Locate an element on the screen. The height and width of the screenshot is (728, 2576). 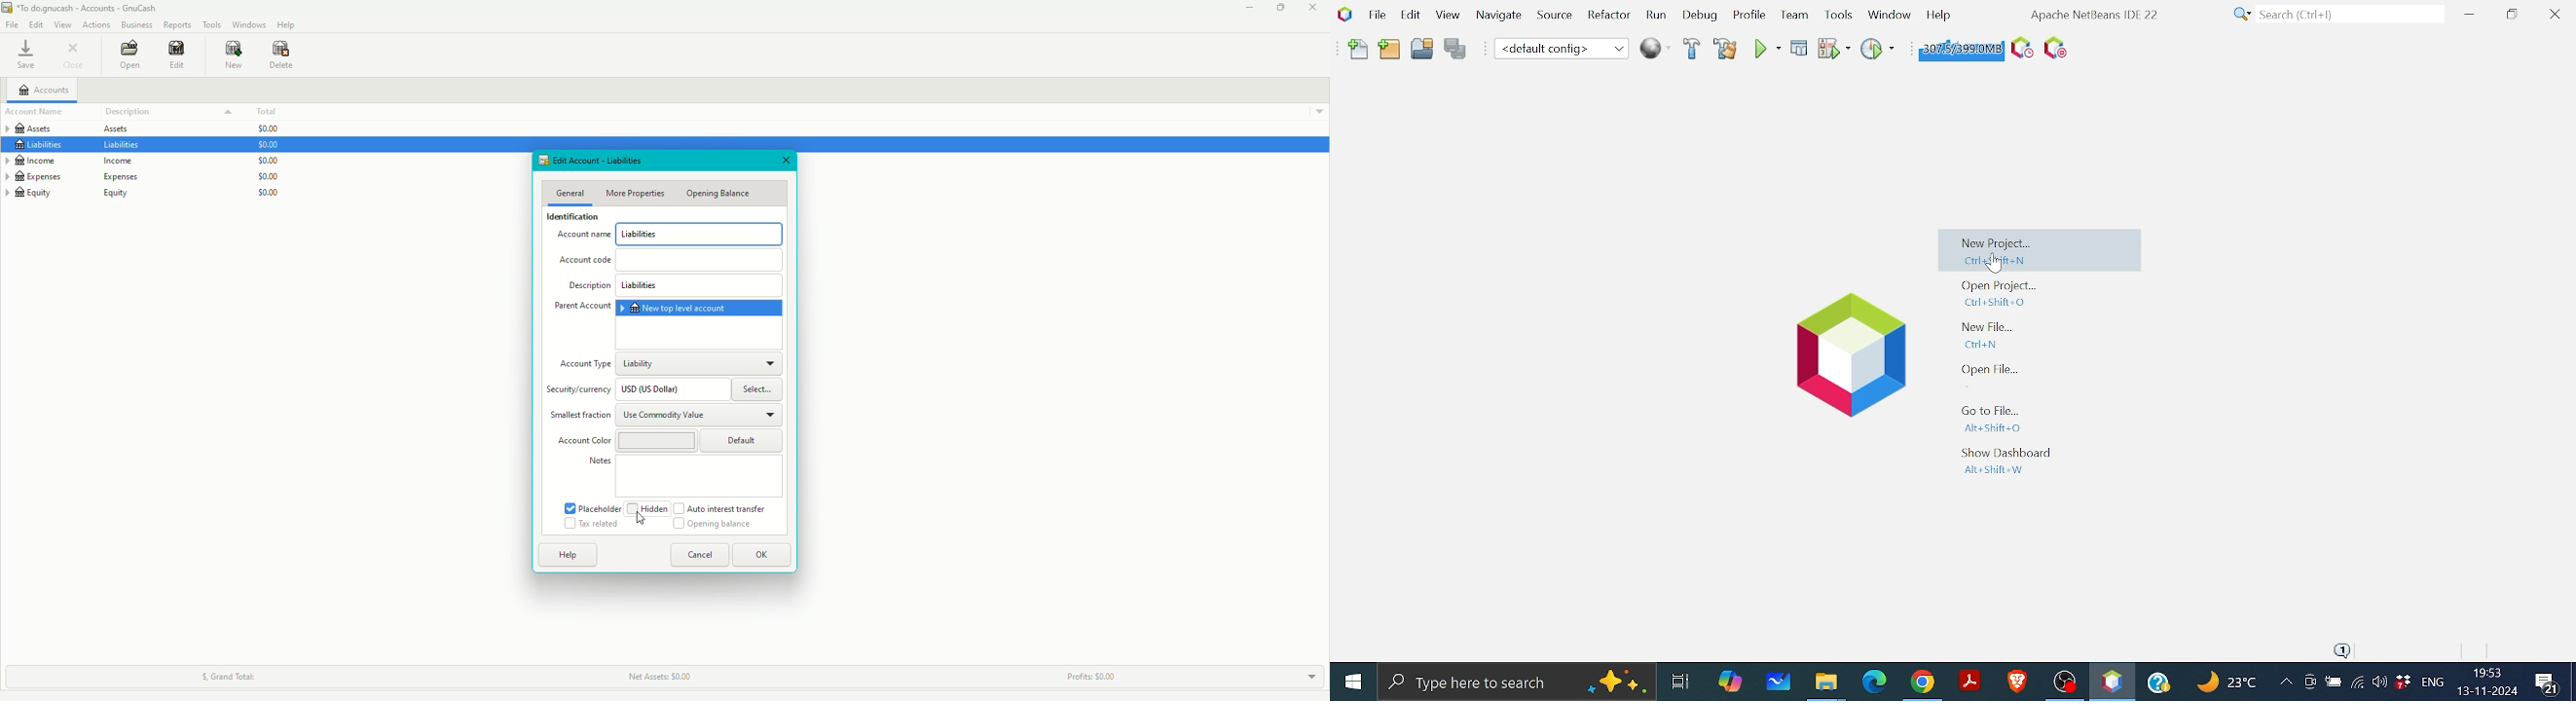
Opening Balance is located at coordinates (718, 527).